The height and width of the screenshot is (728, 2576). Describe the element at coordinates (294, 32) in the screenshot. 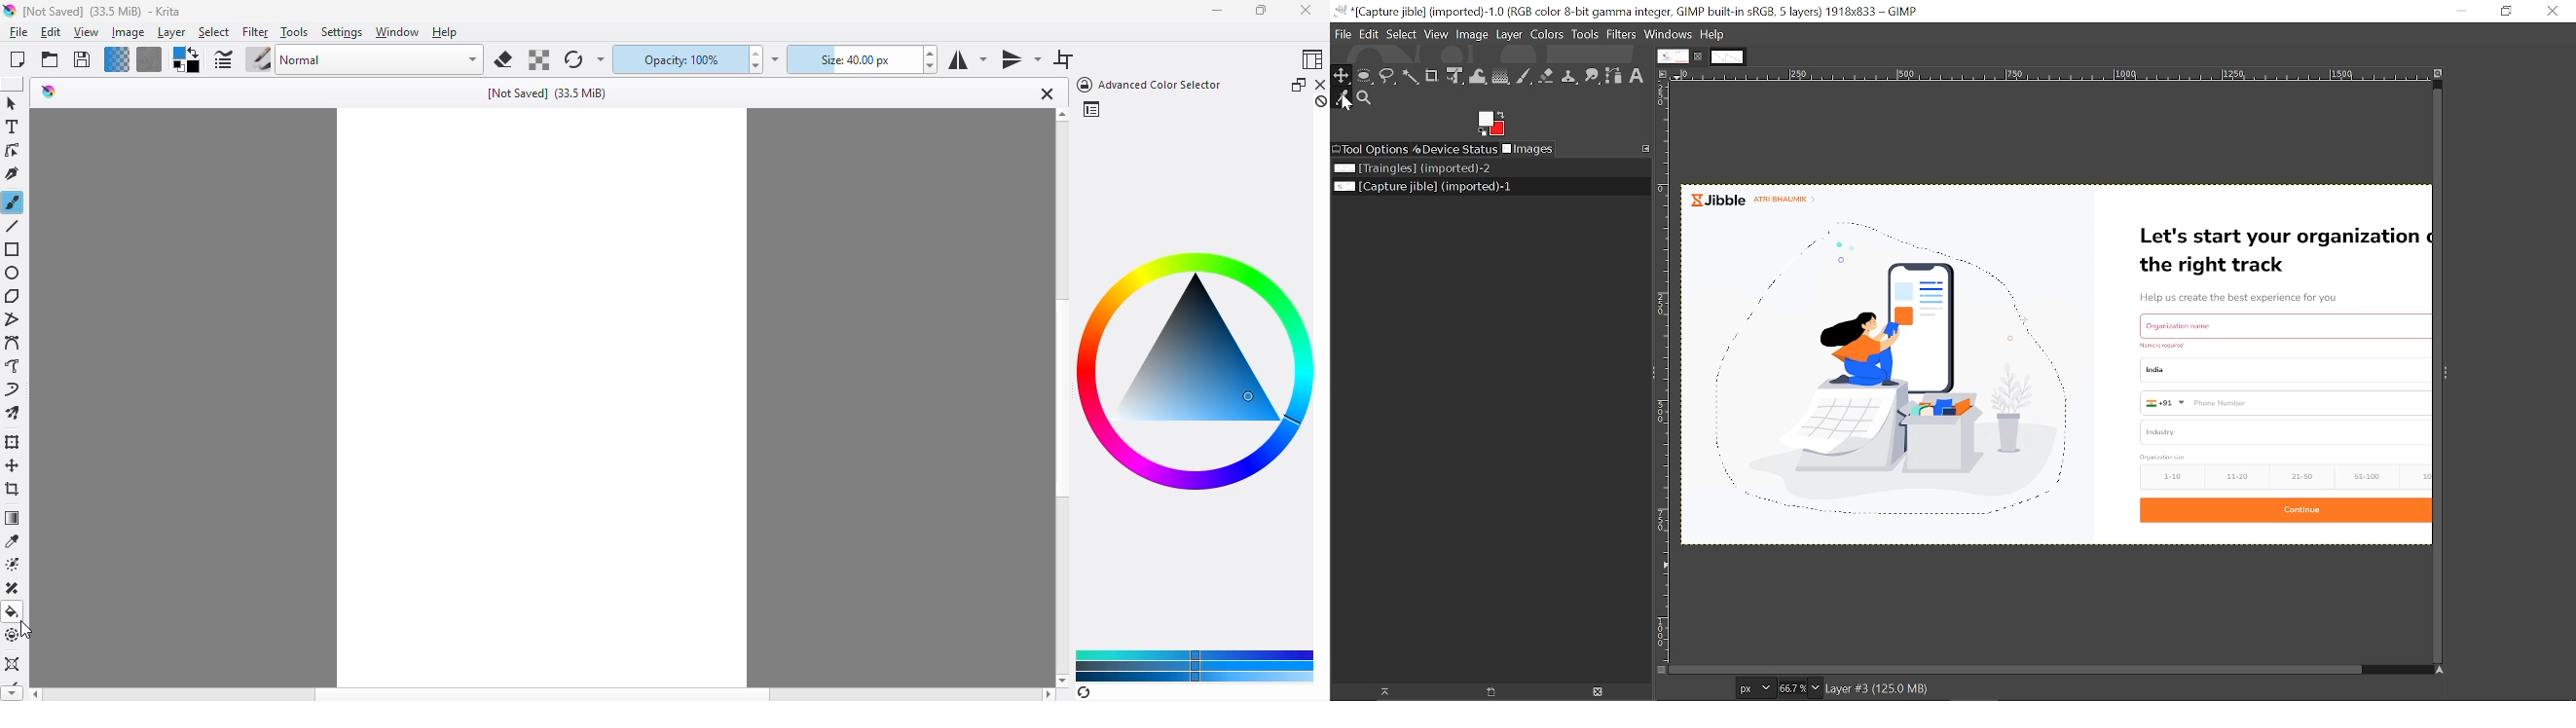

I see `tools` at that location.